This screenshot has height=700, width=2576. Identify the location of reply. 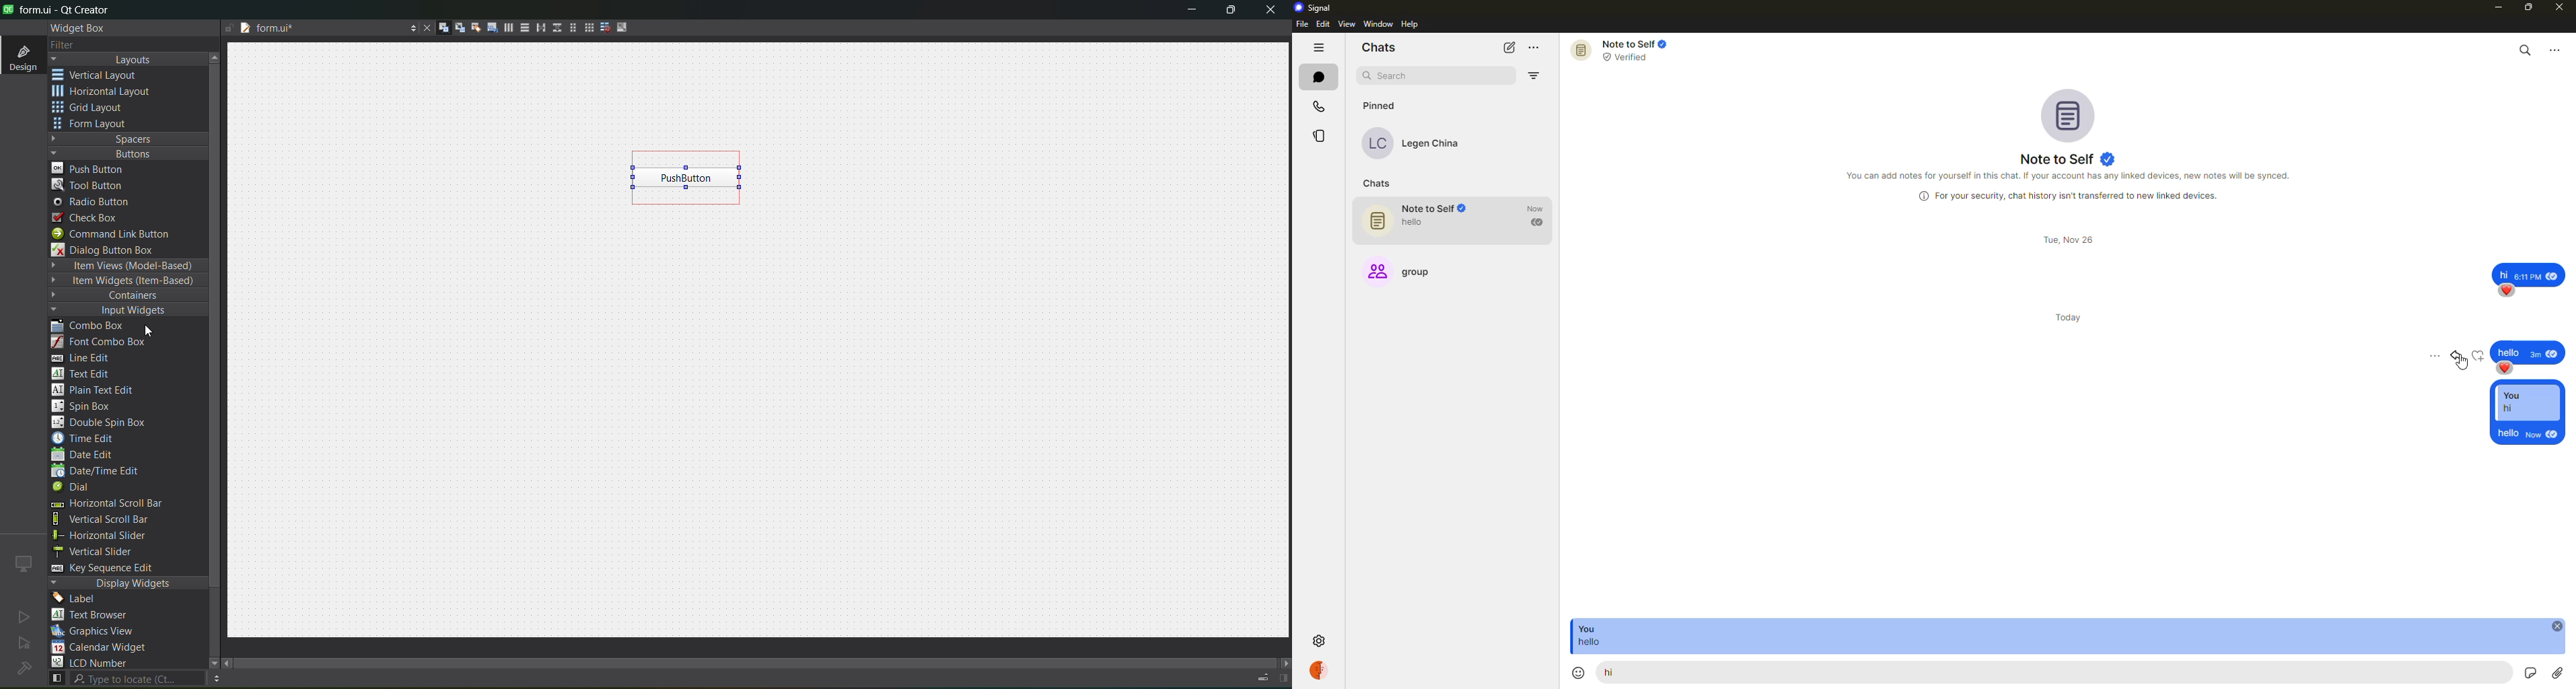
(2526, 411).